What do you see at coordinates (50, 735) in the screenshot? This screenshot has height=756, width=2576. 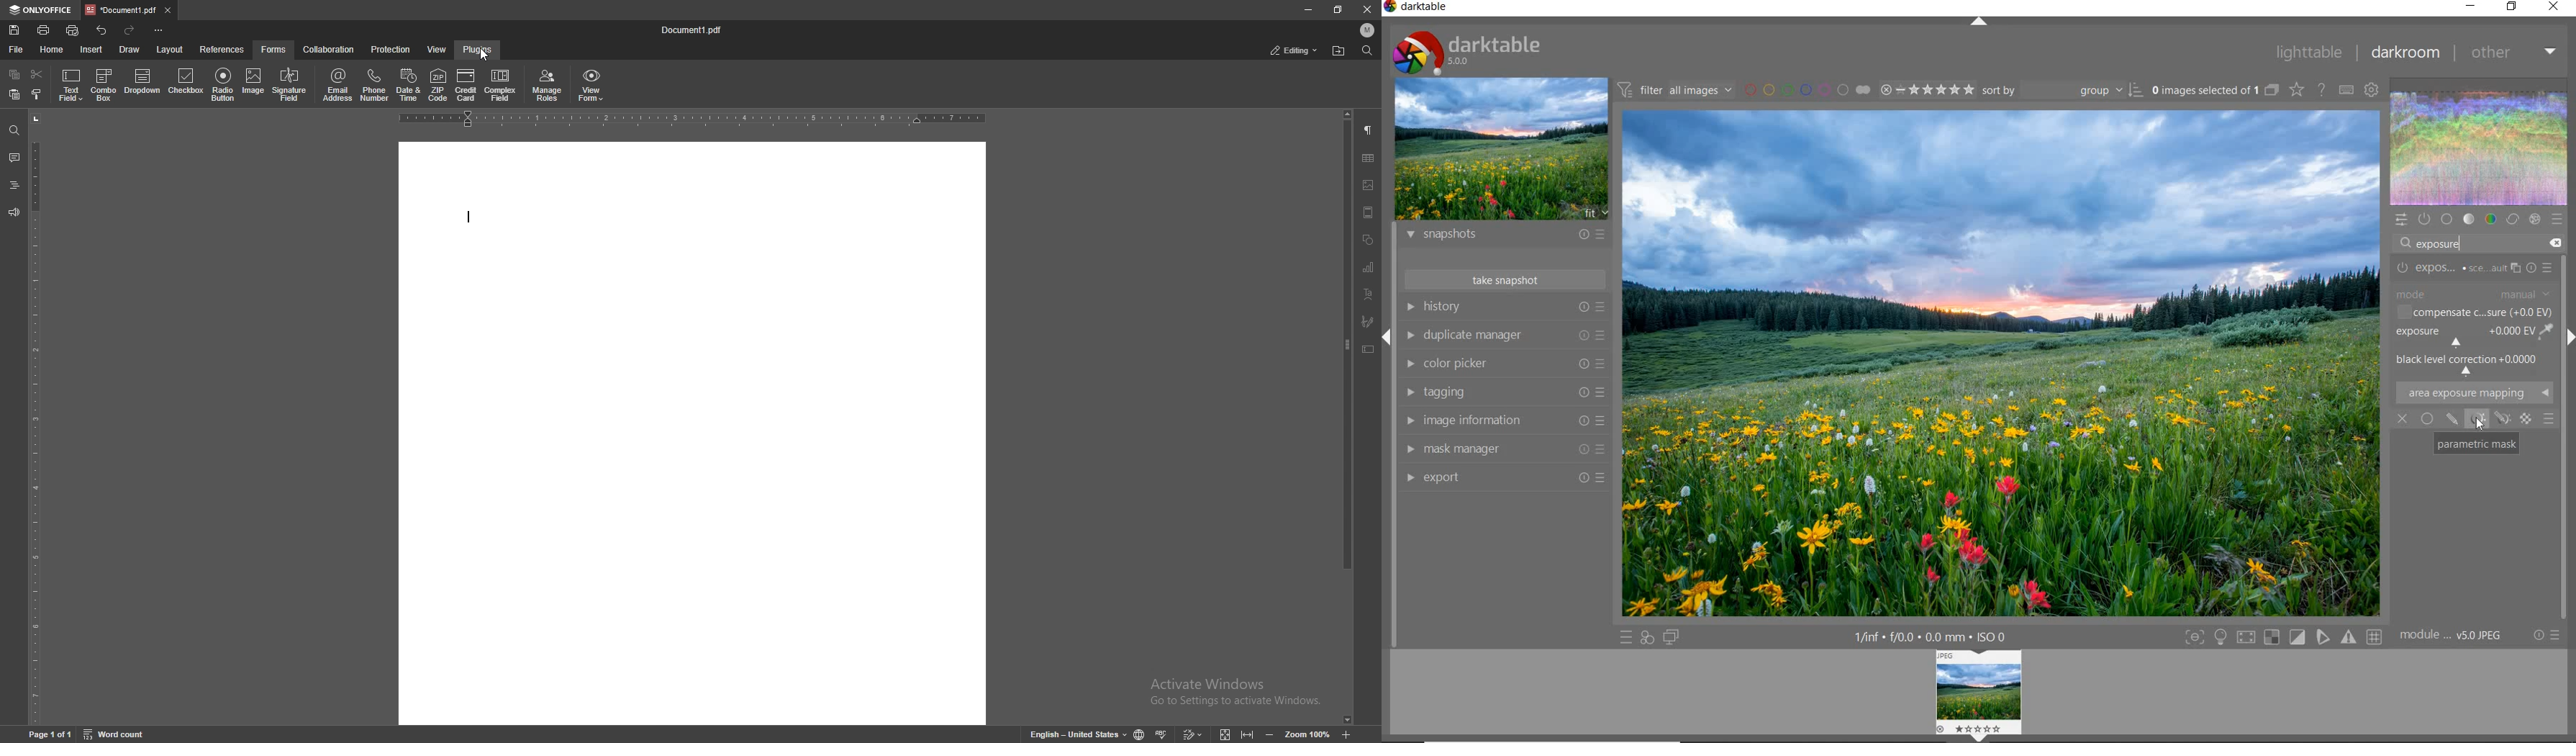 I see `page` at bounding box center [50, 735].